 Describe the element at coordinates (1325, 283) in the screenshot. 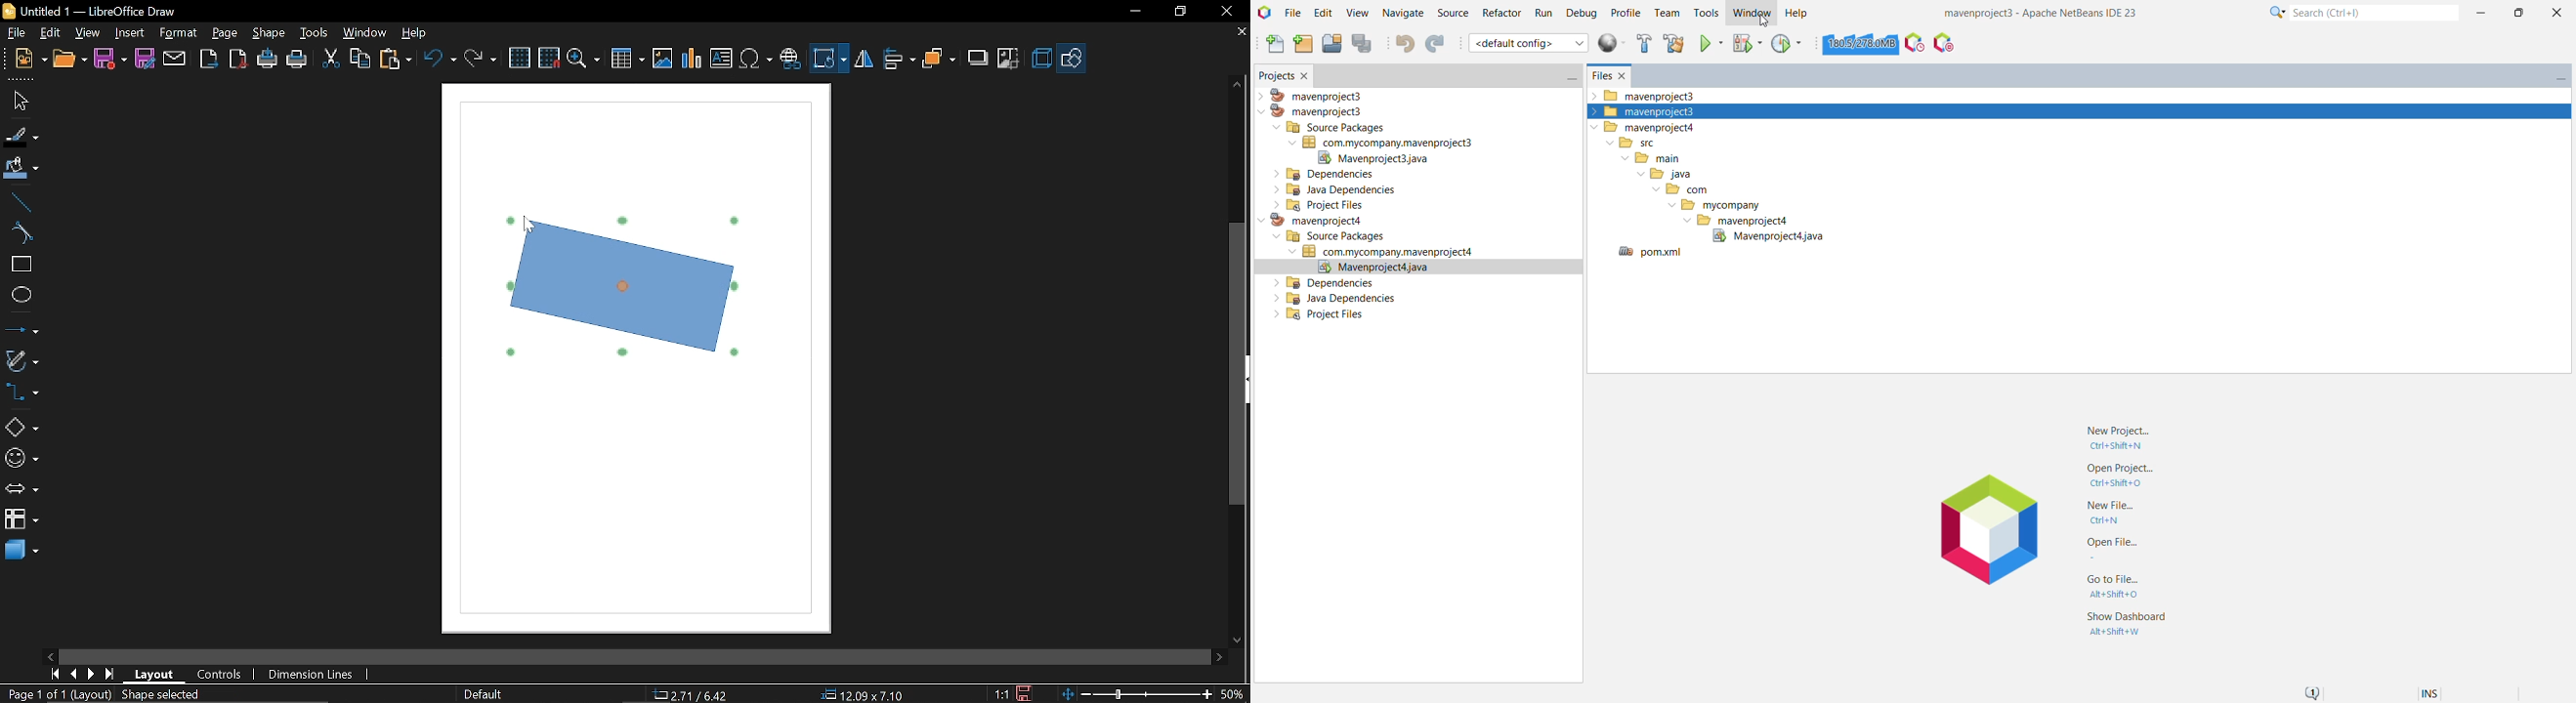

I see `Dependencies` at that location.